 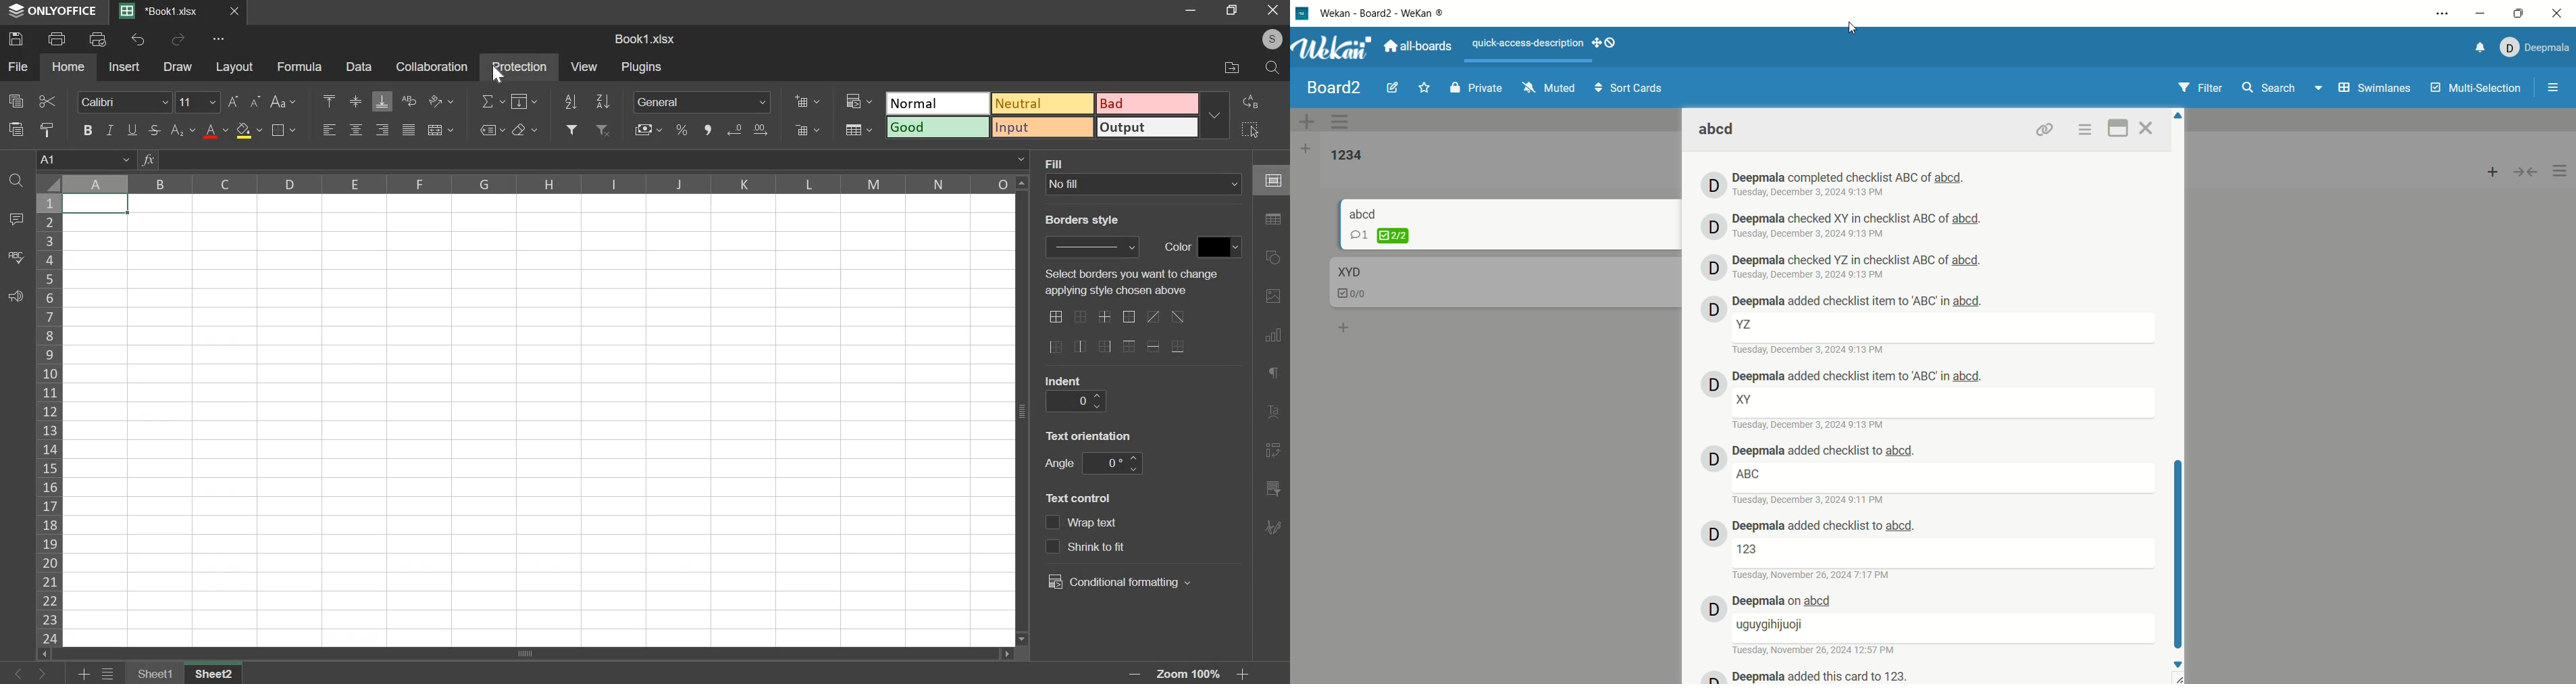 What do you see at coordinates (49, 418) in the screenshot?
I see `rows` at bounding box center [49, 418].